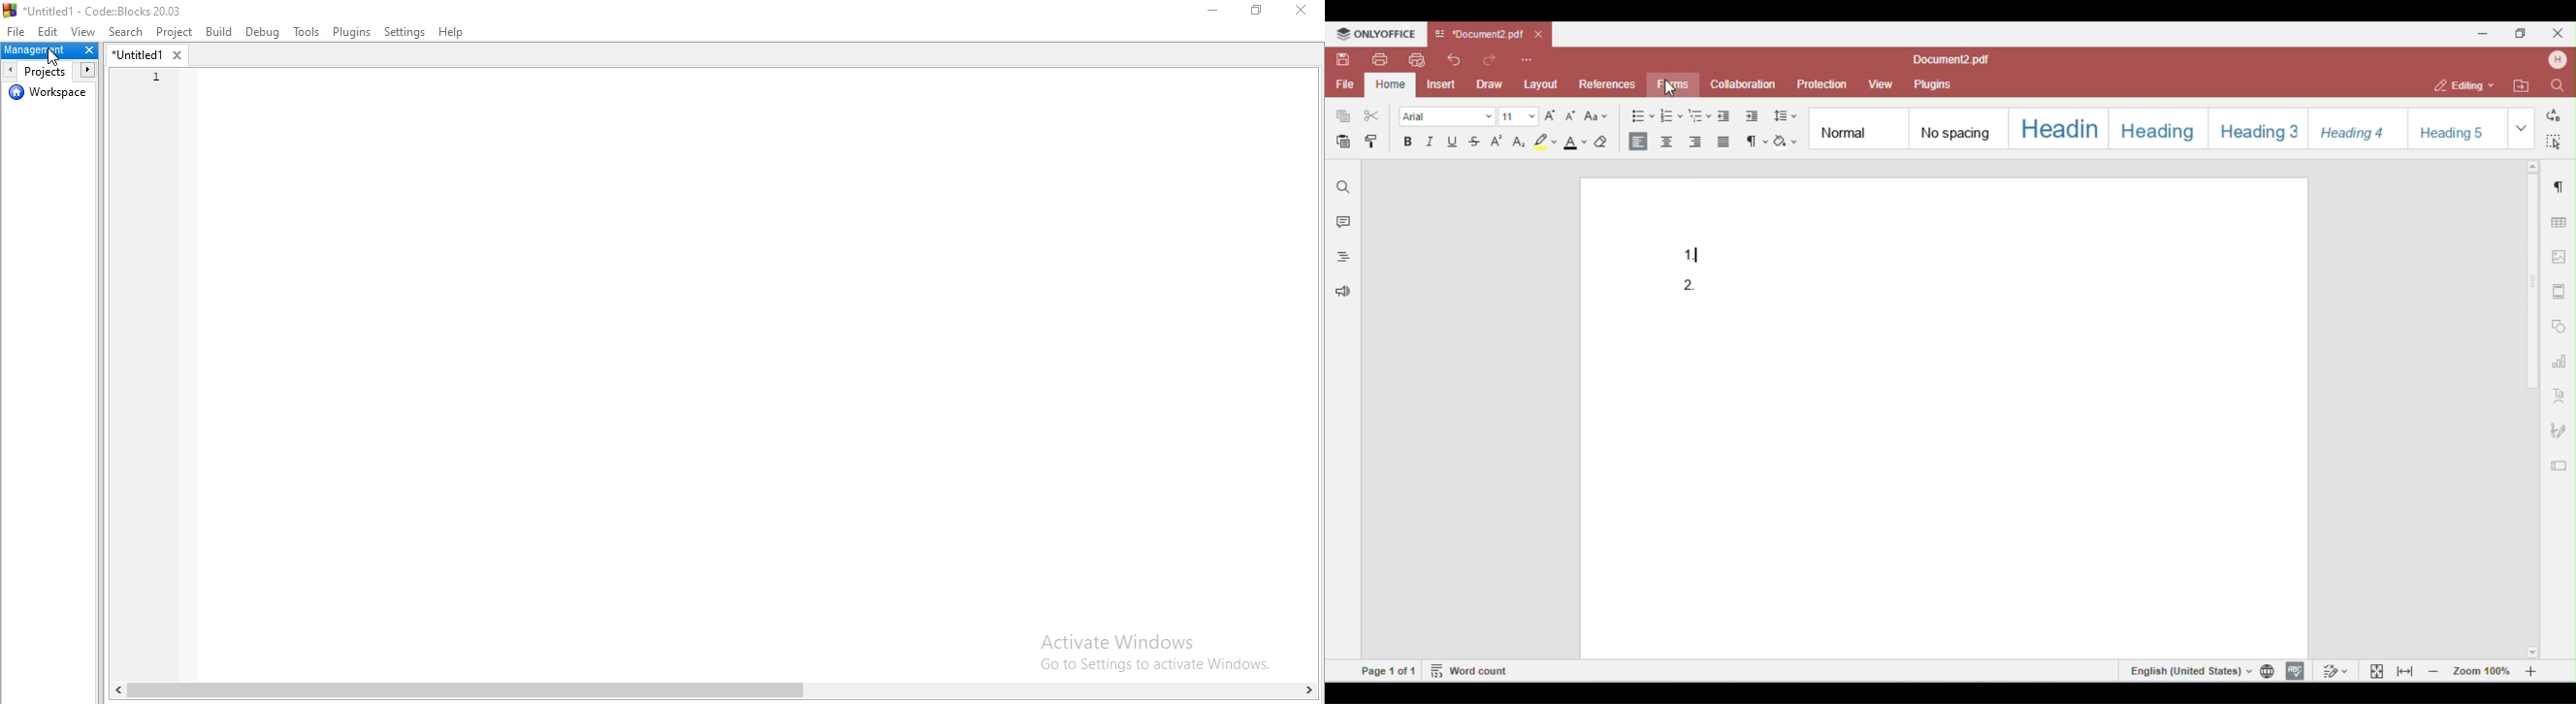  Describe the element at coordinates (88, 70) in the screenshot. I see `next tab` at that location.